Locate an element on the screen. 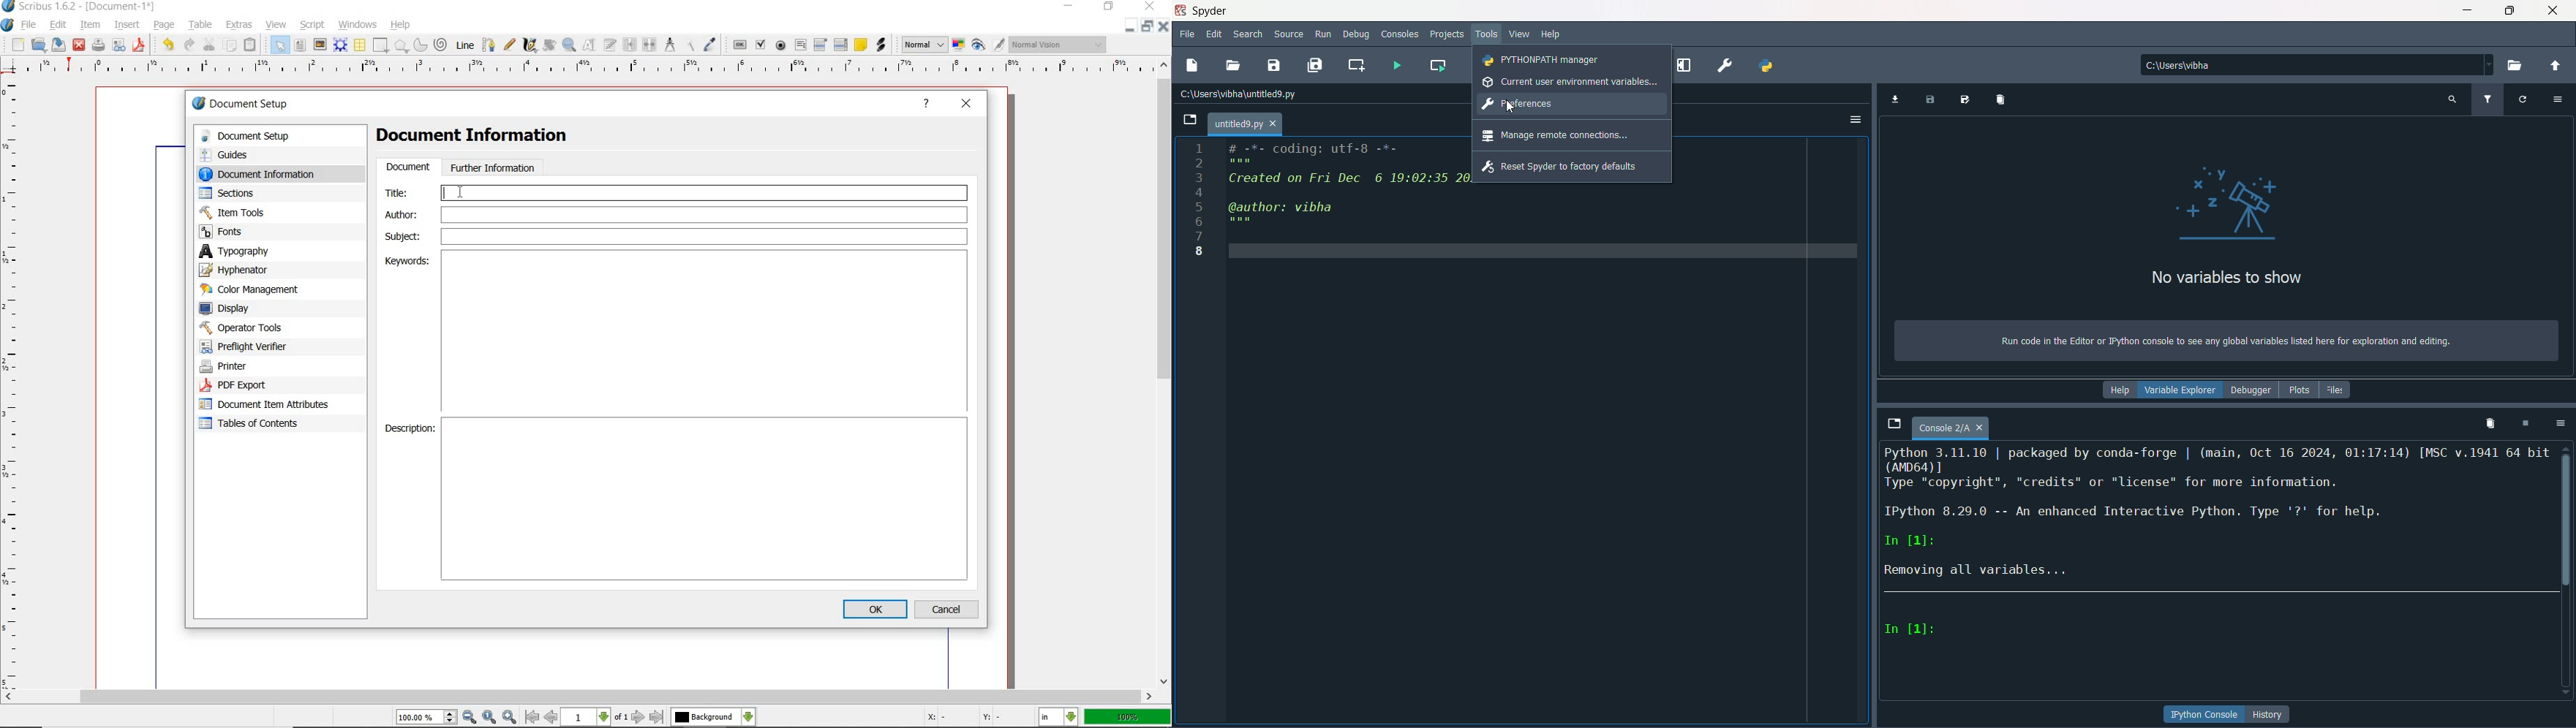 The height and width of the screenshot is (728, 2576). rotate item is located at coordinates (550, 46).